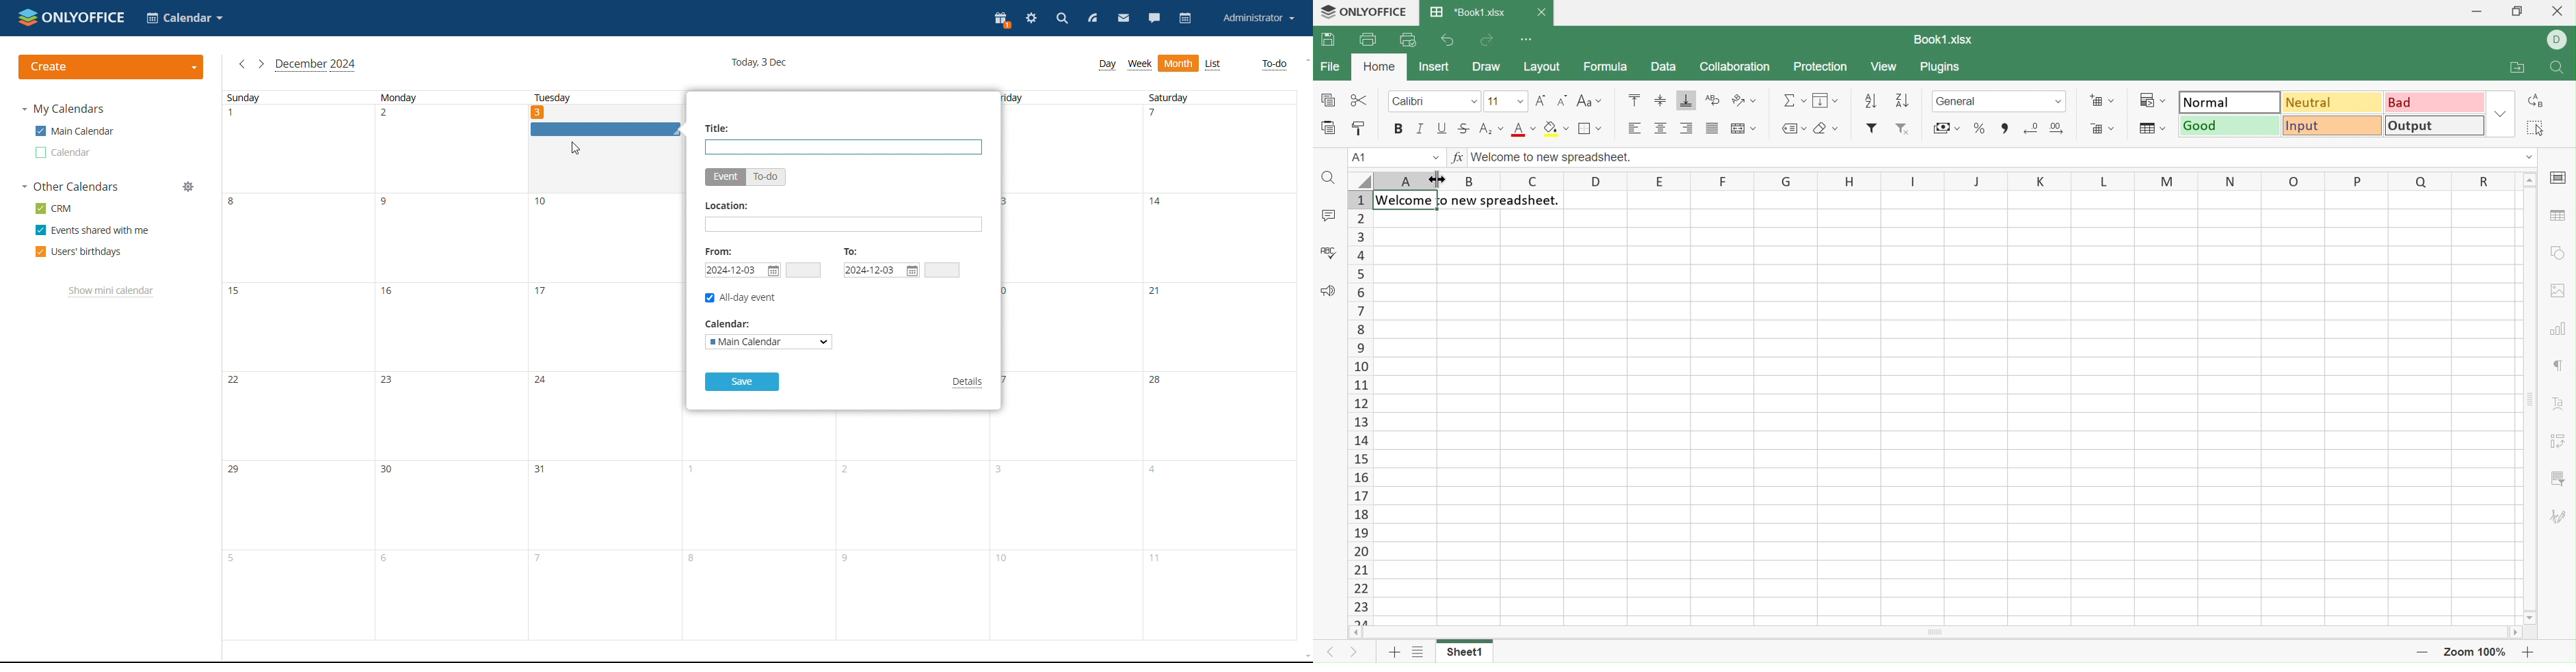 The width and height of the screenshot is (2576, 672). What do you see at coordinates (1358, 653) in the screenshot?
I see `Next` at bounding box center [1358, 653].